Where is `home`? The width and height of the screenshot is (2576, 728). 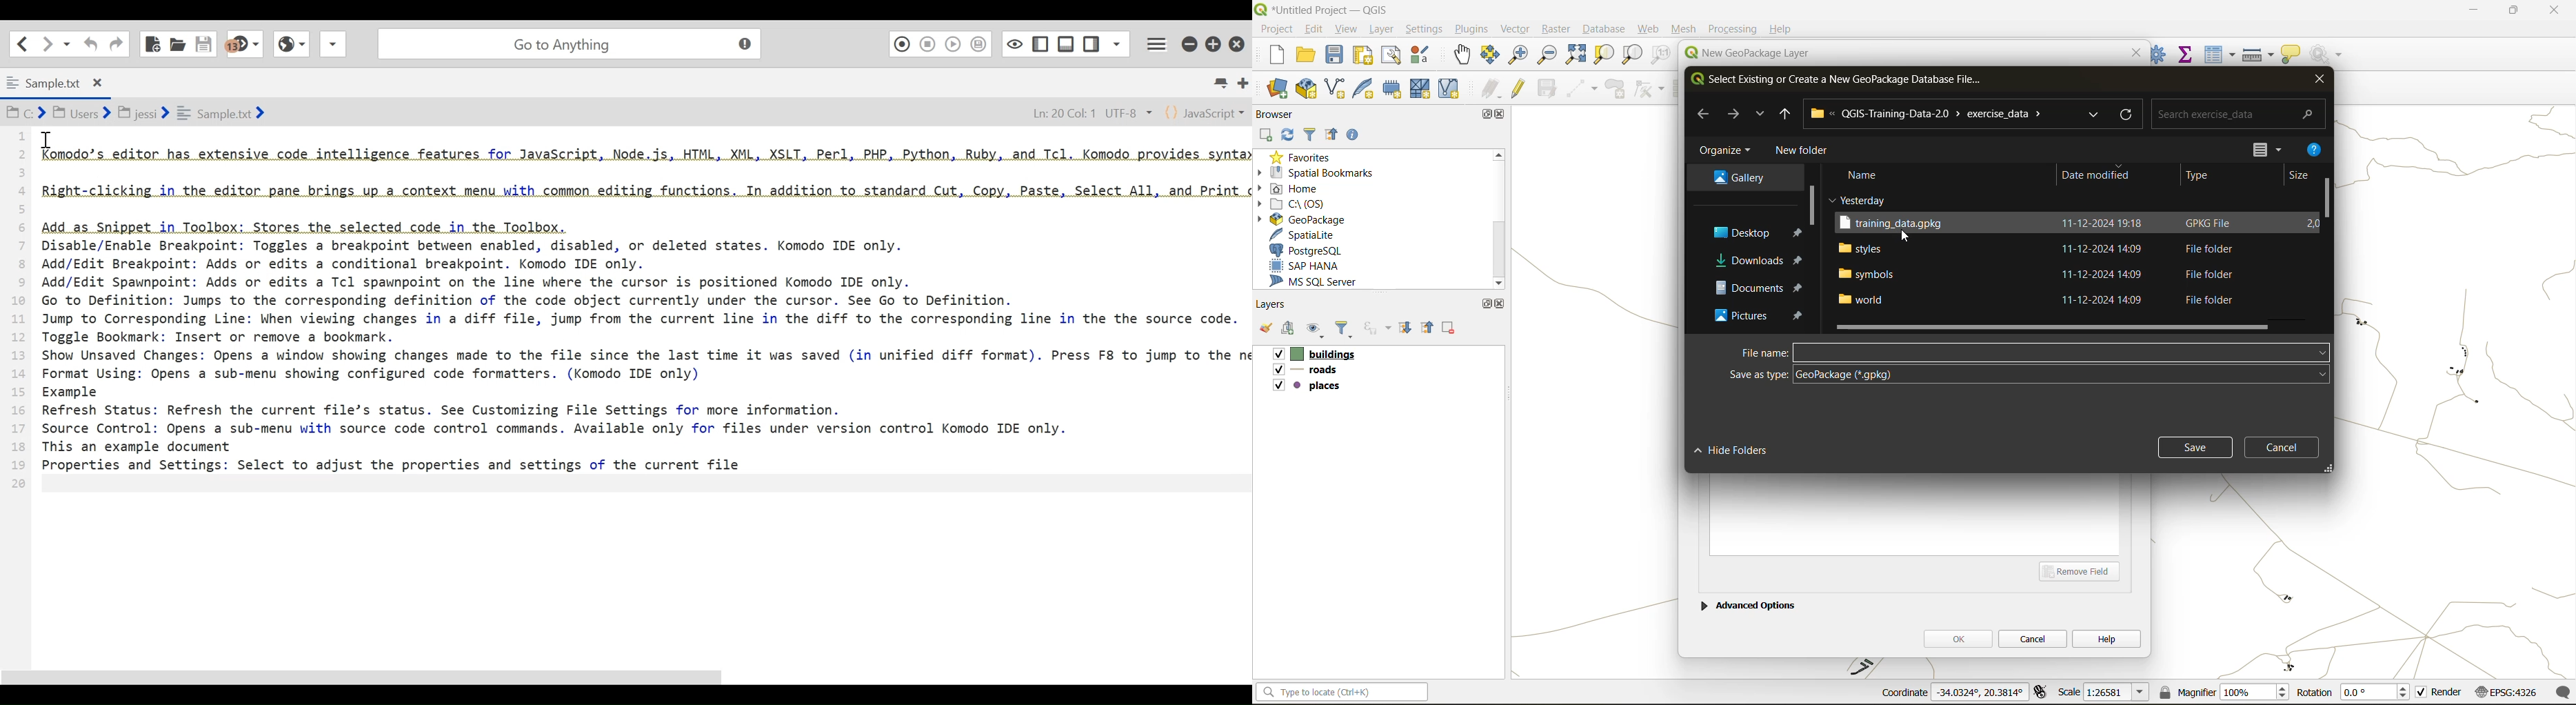 home is located at coordinates (1294, 188).